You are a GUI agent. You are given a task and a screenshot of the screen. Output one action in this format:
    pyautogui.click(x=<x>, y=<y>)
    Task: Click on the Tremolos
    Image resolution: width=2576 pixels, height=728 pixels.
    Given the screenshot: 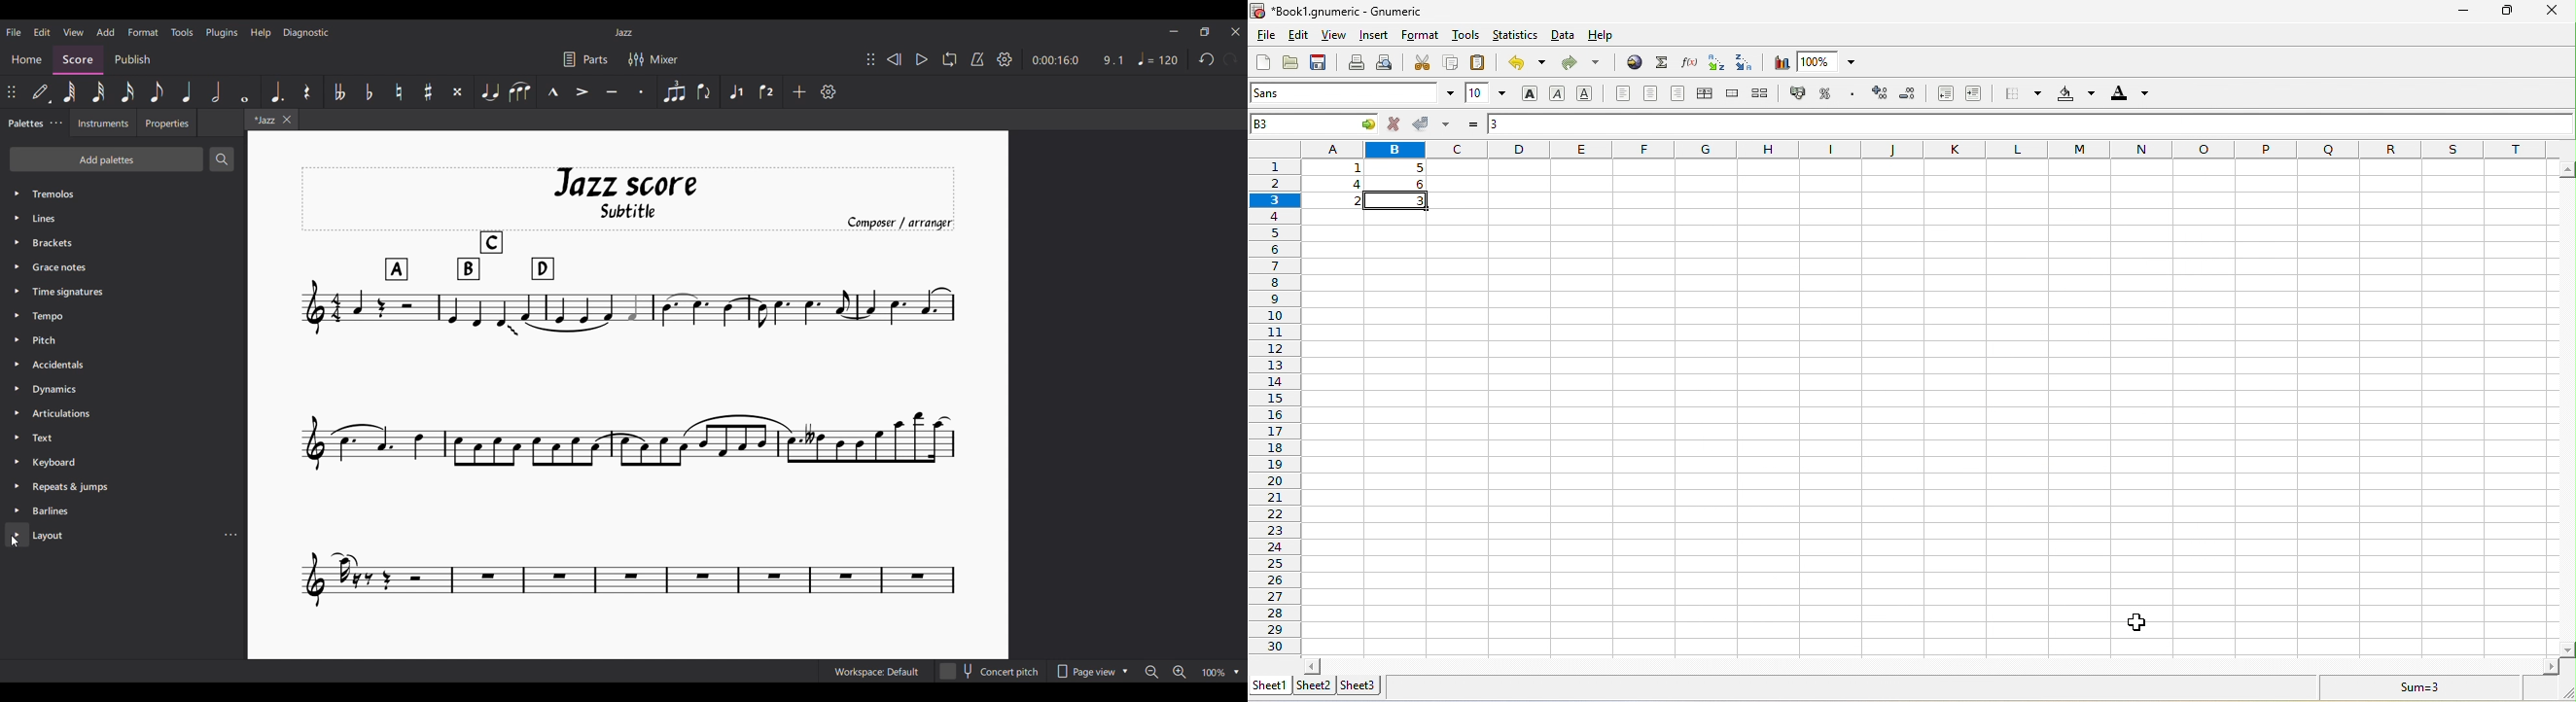 What is the action you would take?
    pyautogui.click(x=124, y=194)
    